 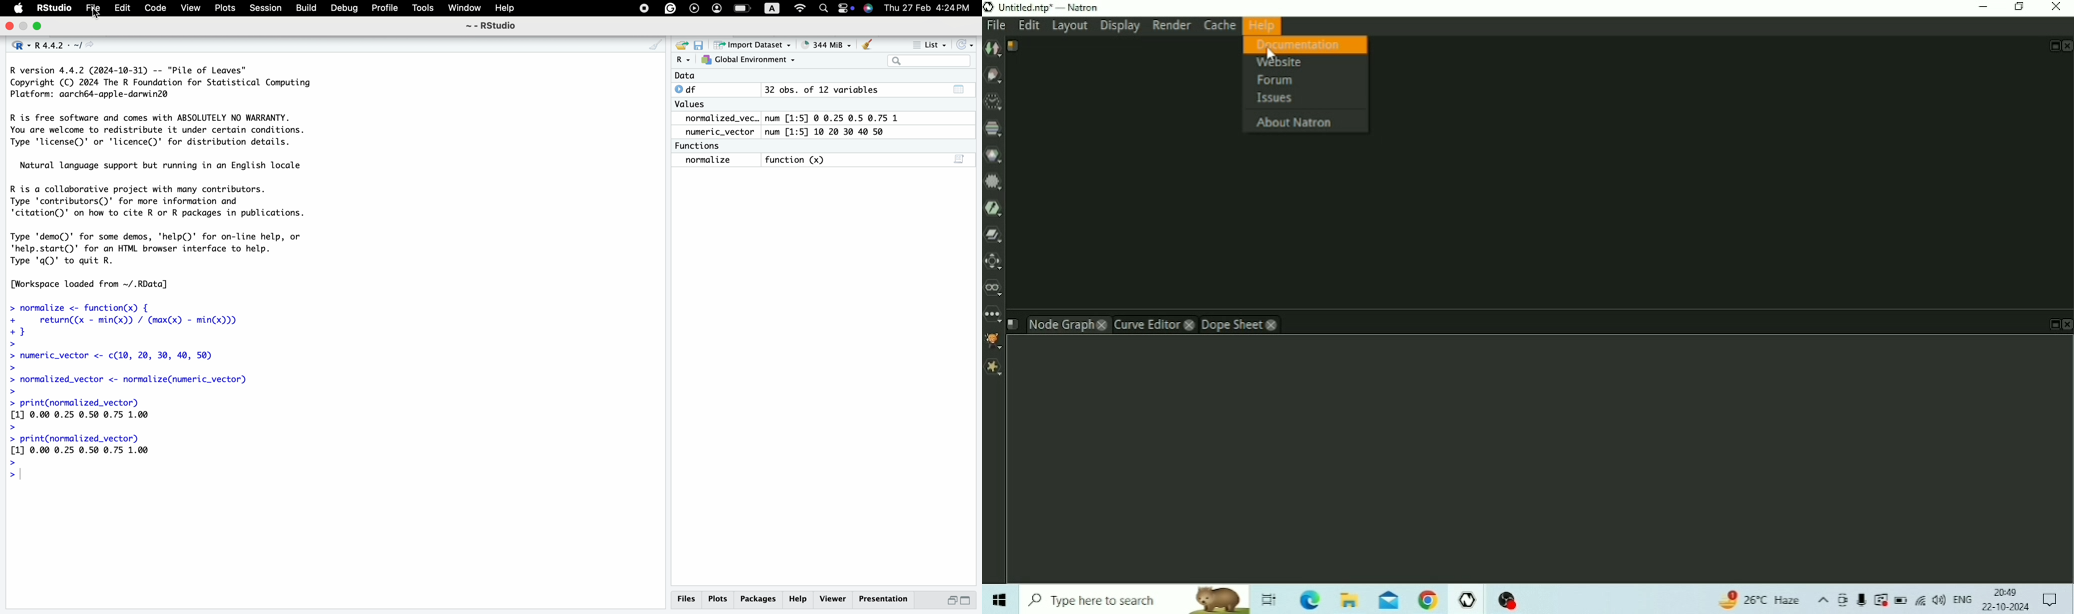 What do you see at coordinates (834, 599) in the screenshot?
I see `Viewer` at bounding box center [834, 599].